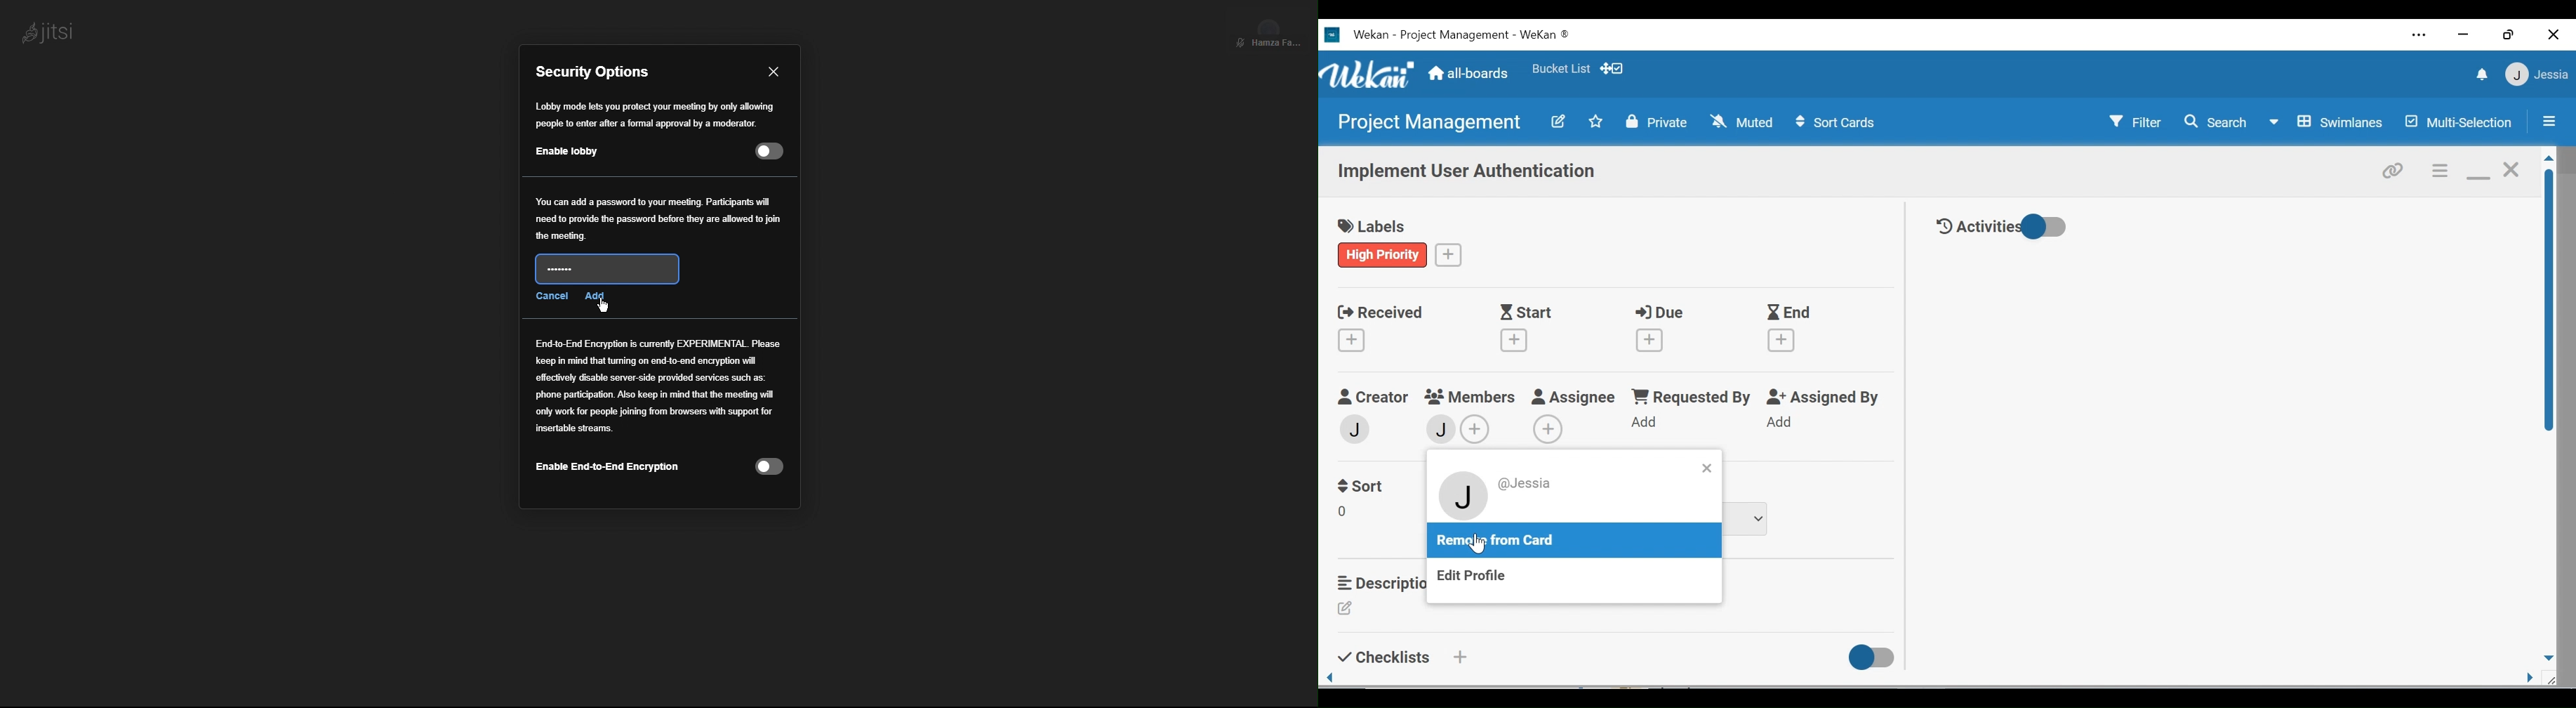 The height and width of the screenshot is (728, 2576). Describe the element at coordinates (1269, 29) in the screenshot. I see `Participant View` at that location.